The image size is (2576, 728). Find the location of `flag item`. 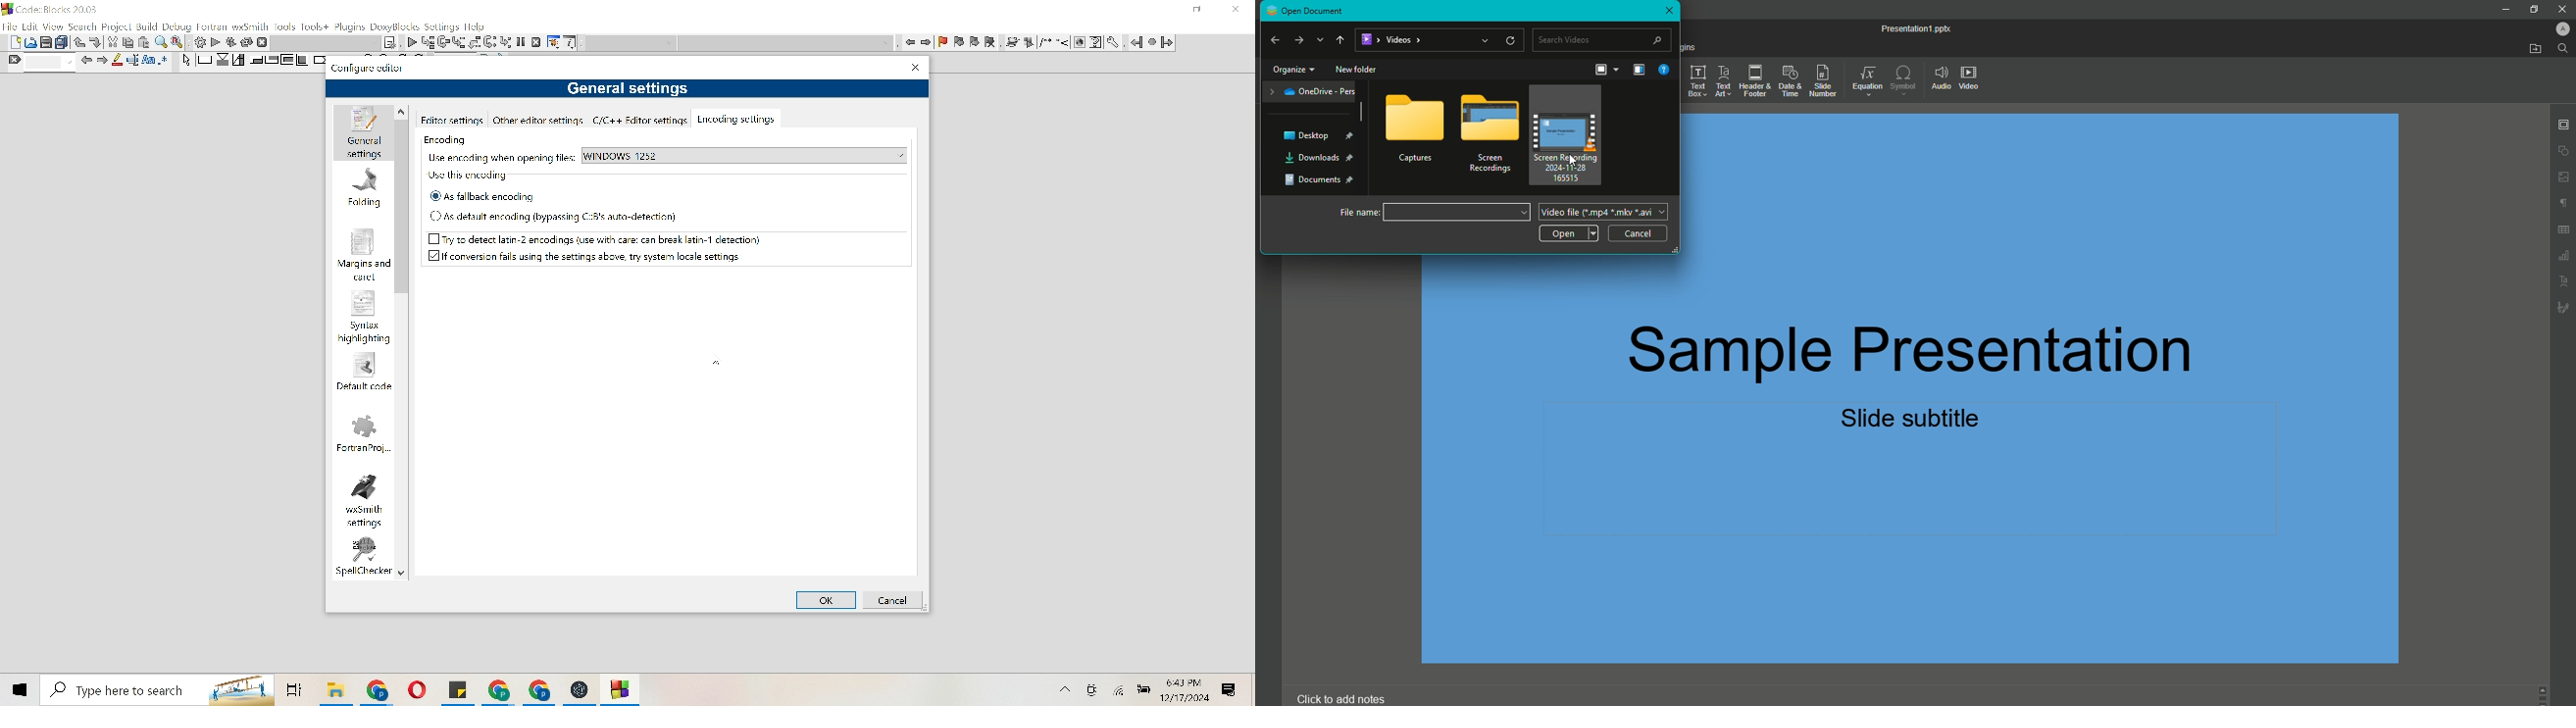

flag item is located at coordinates (967, 42).